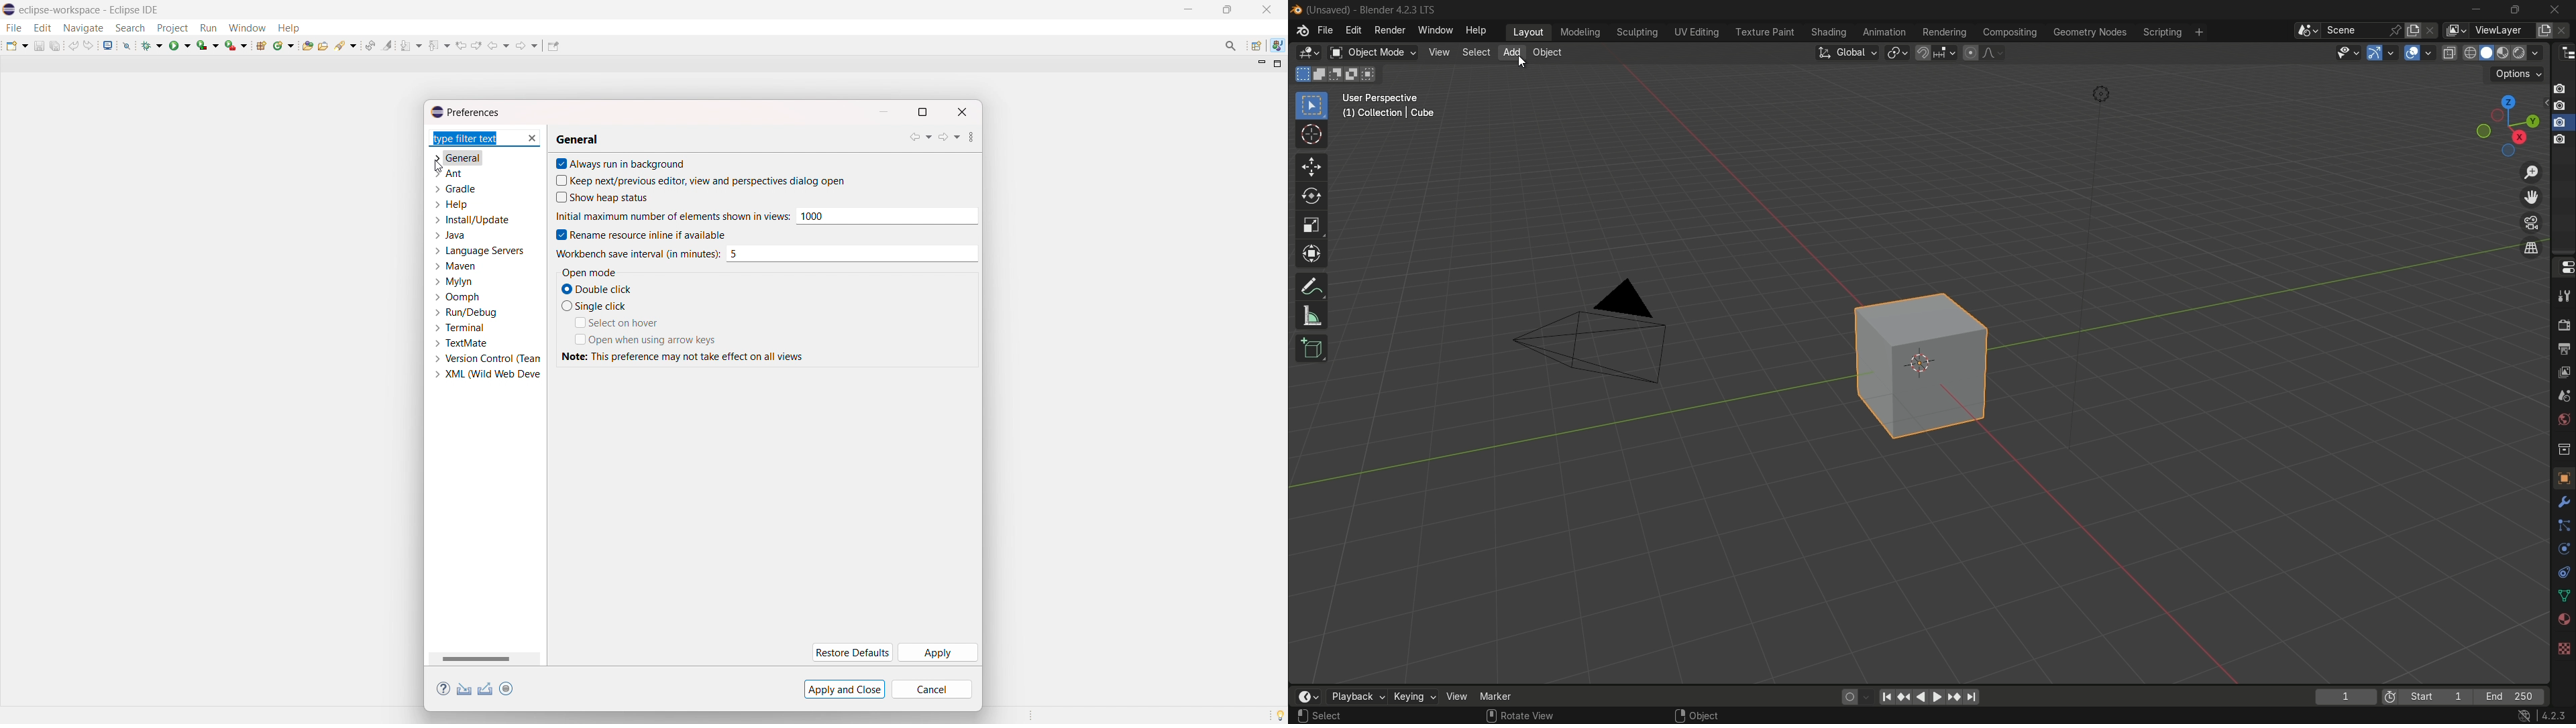  Describe the element at coordinates (1311, 226) in the screenshot. I see `scale` at that location.